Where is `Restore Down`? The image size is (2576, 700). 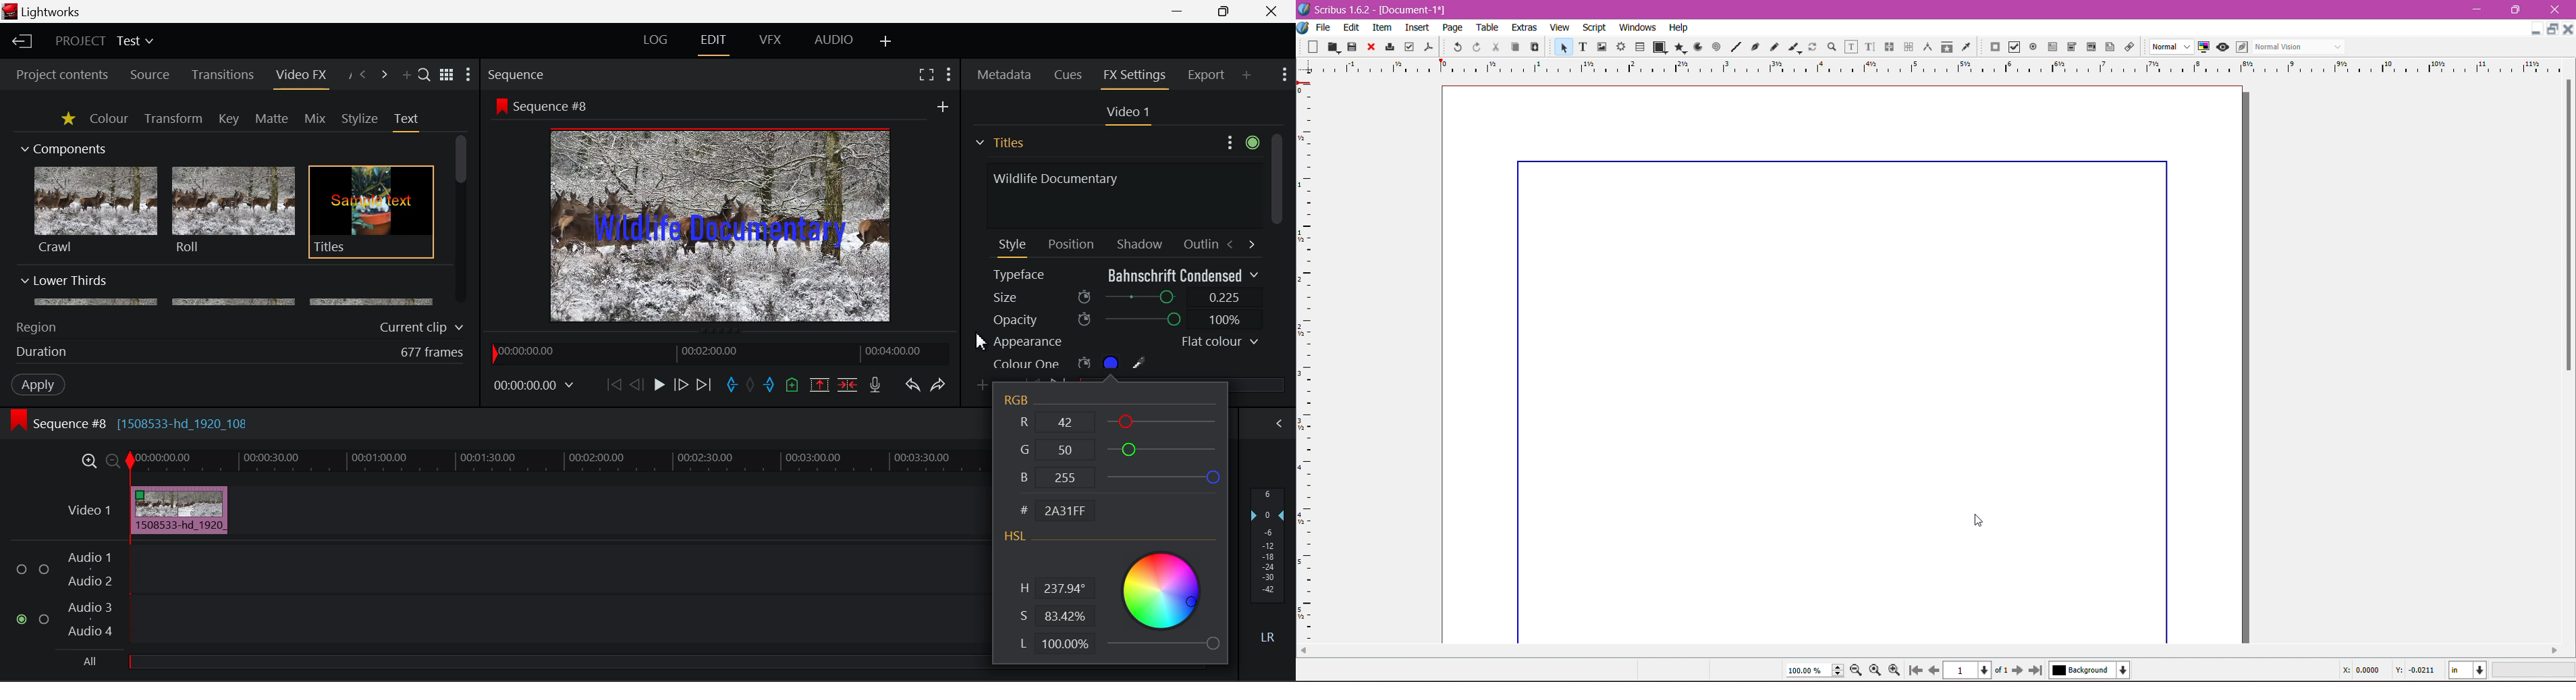
Restore Down is located at coordinates (1178, 9).